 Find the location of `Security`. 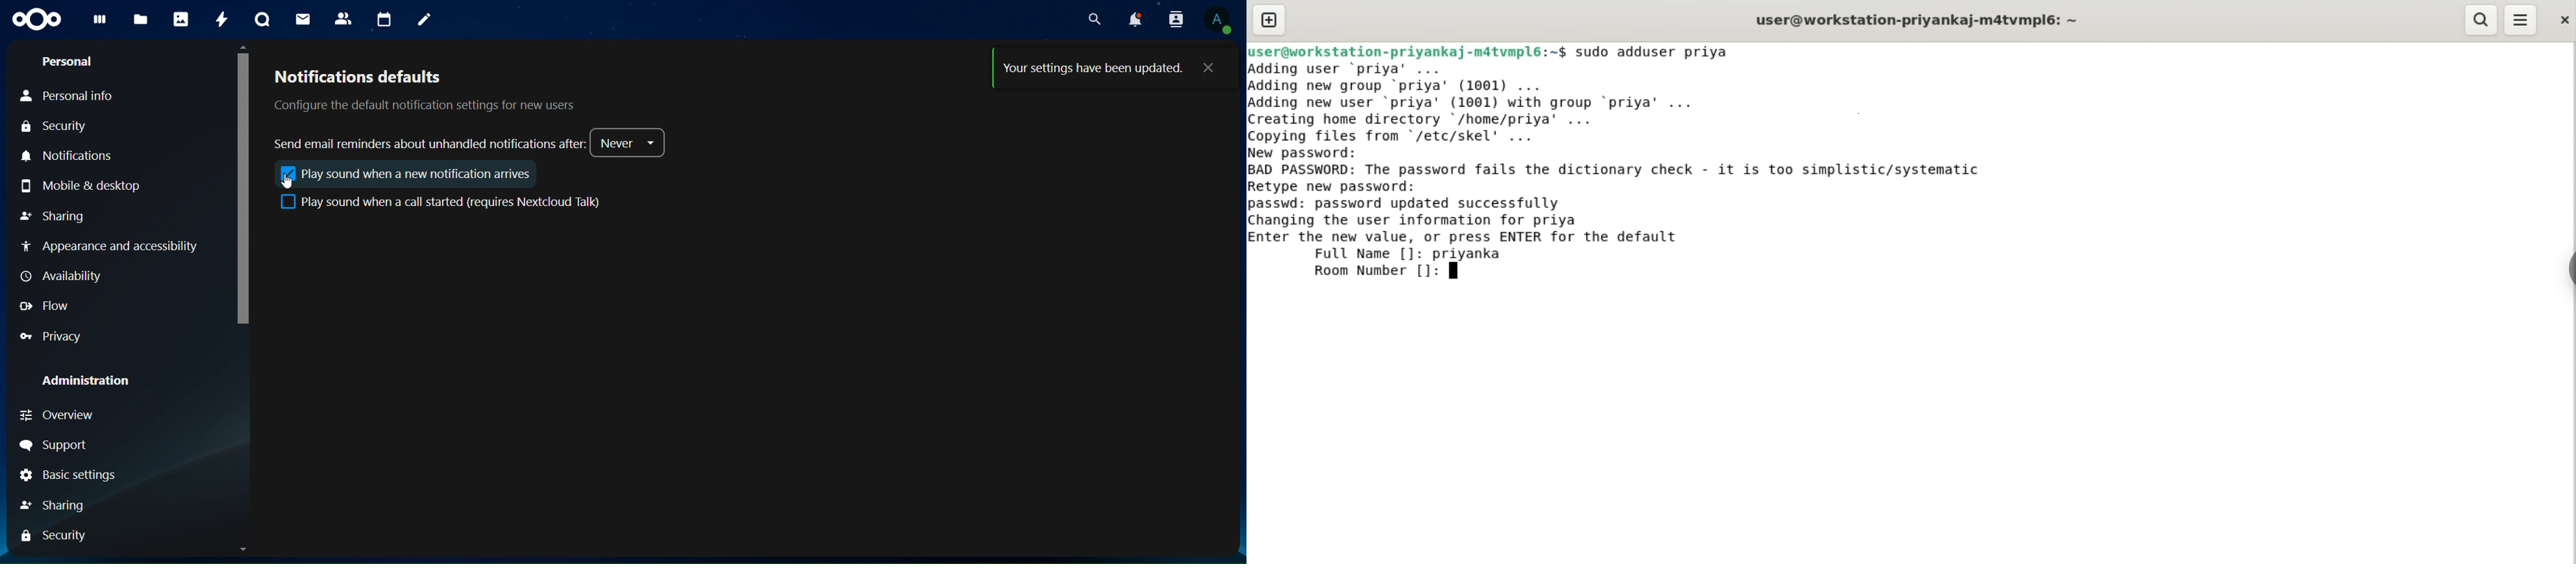

Security is located at coordinates (58, 536).